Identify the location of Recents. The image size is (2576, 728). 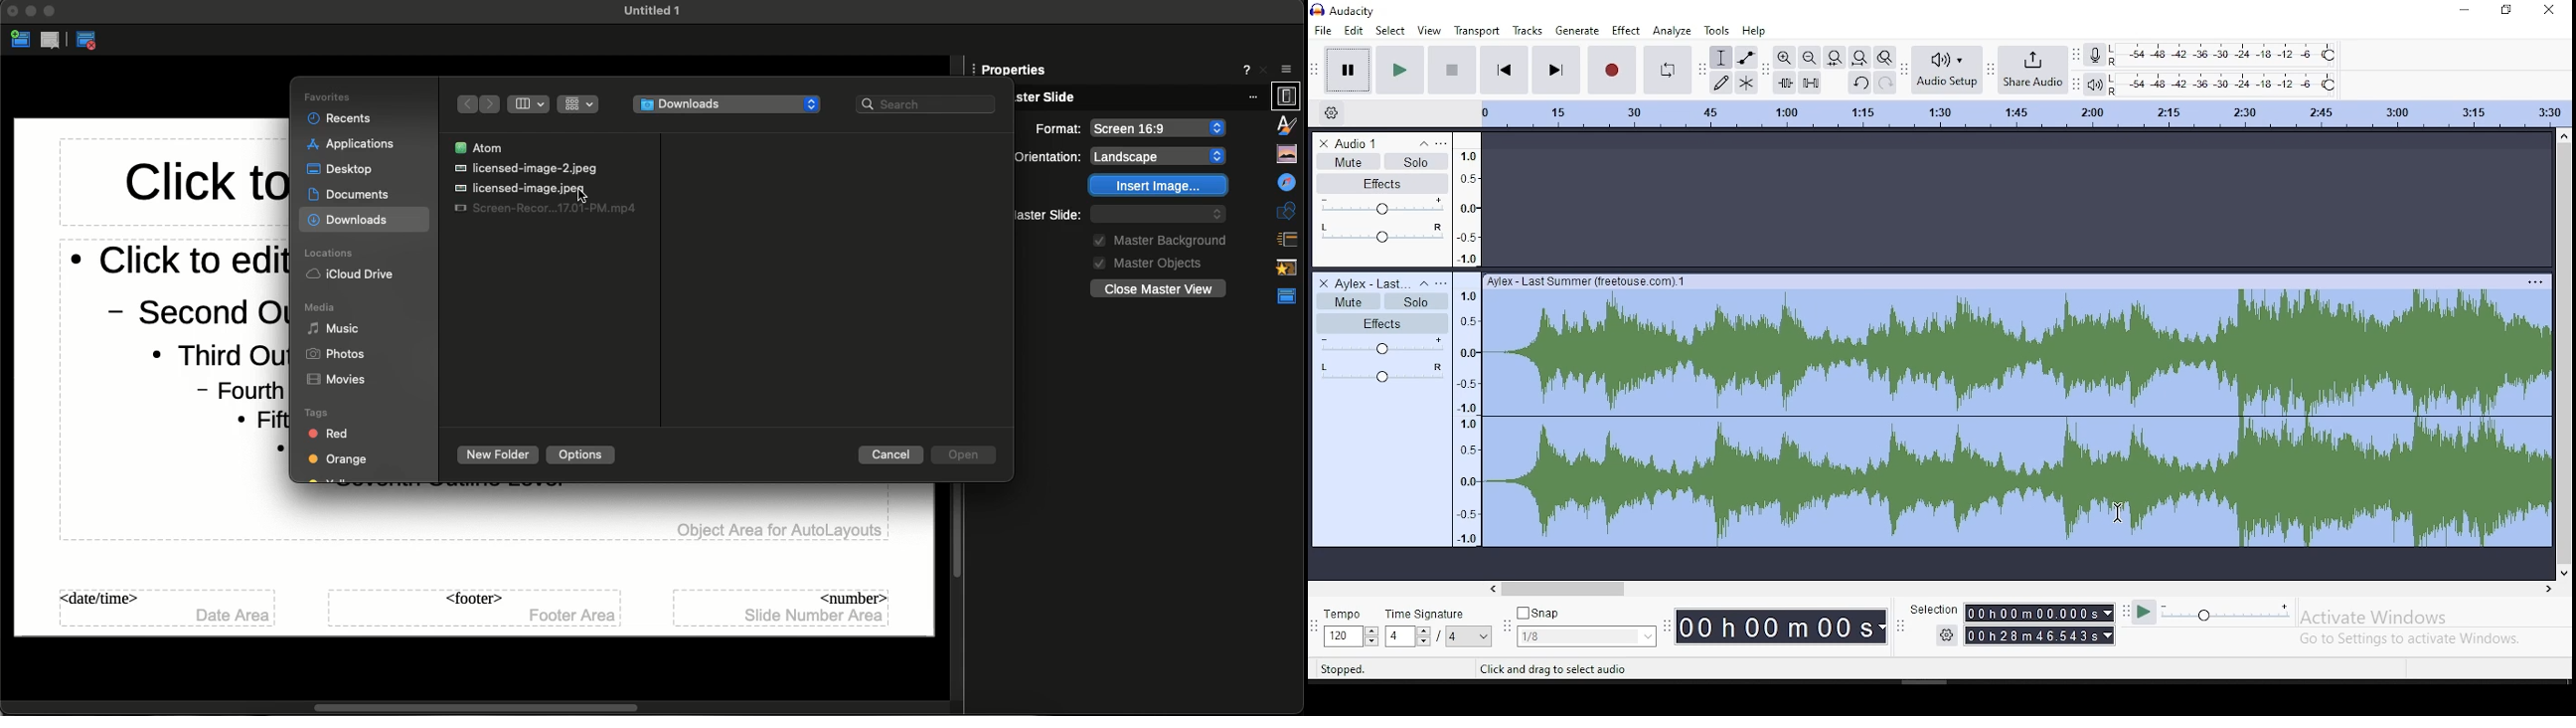
(341, 119).